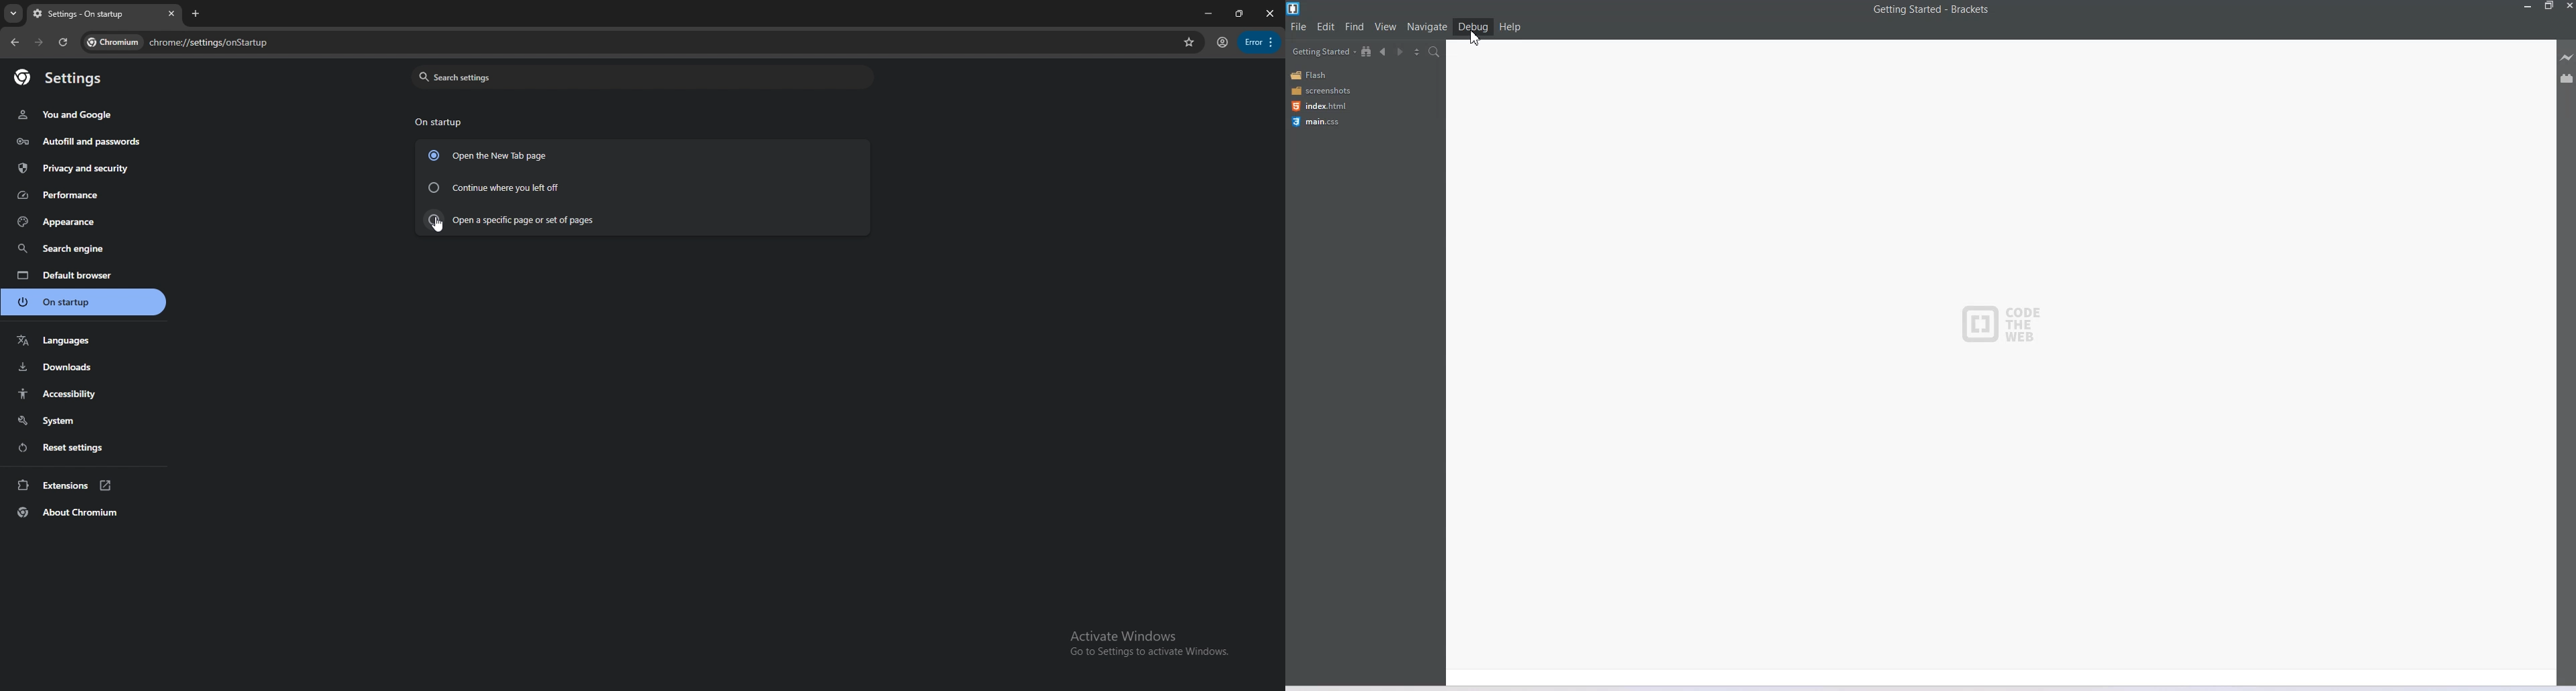 This screenshot has width=2576, height=700. I want to click on Flash, so click(1313, 75).